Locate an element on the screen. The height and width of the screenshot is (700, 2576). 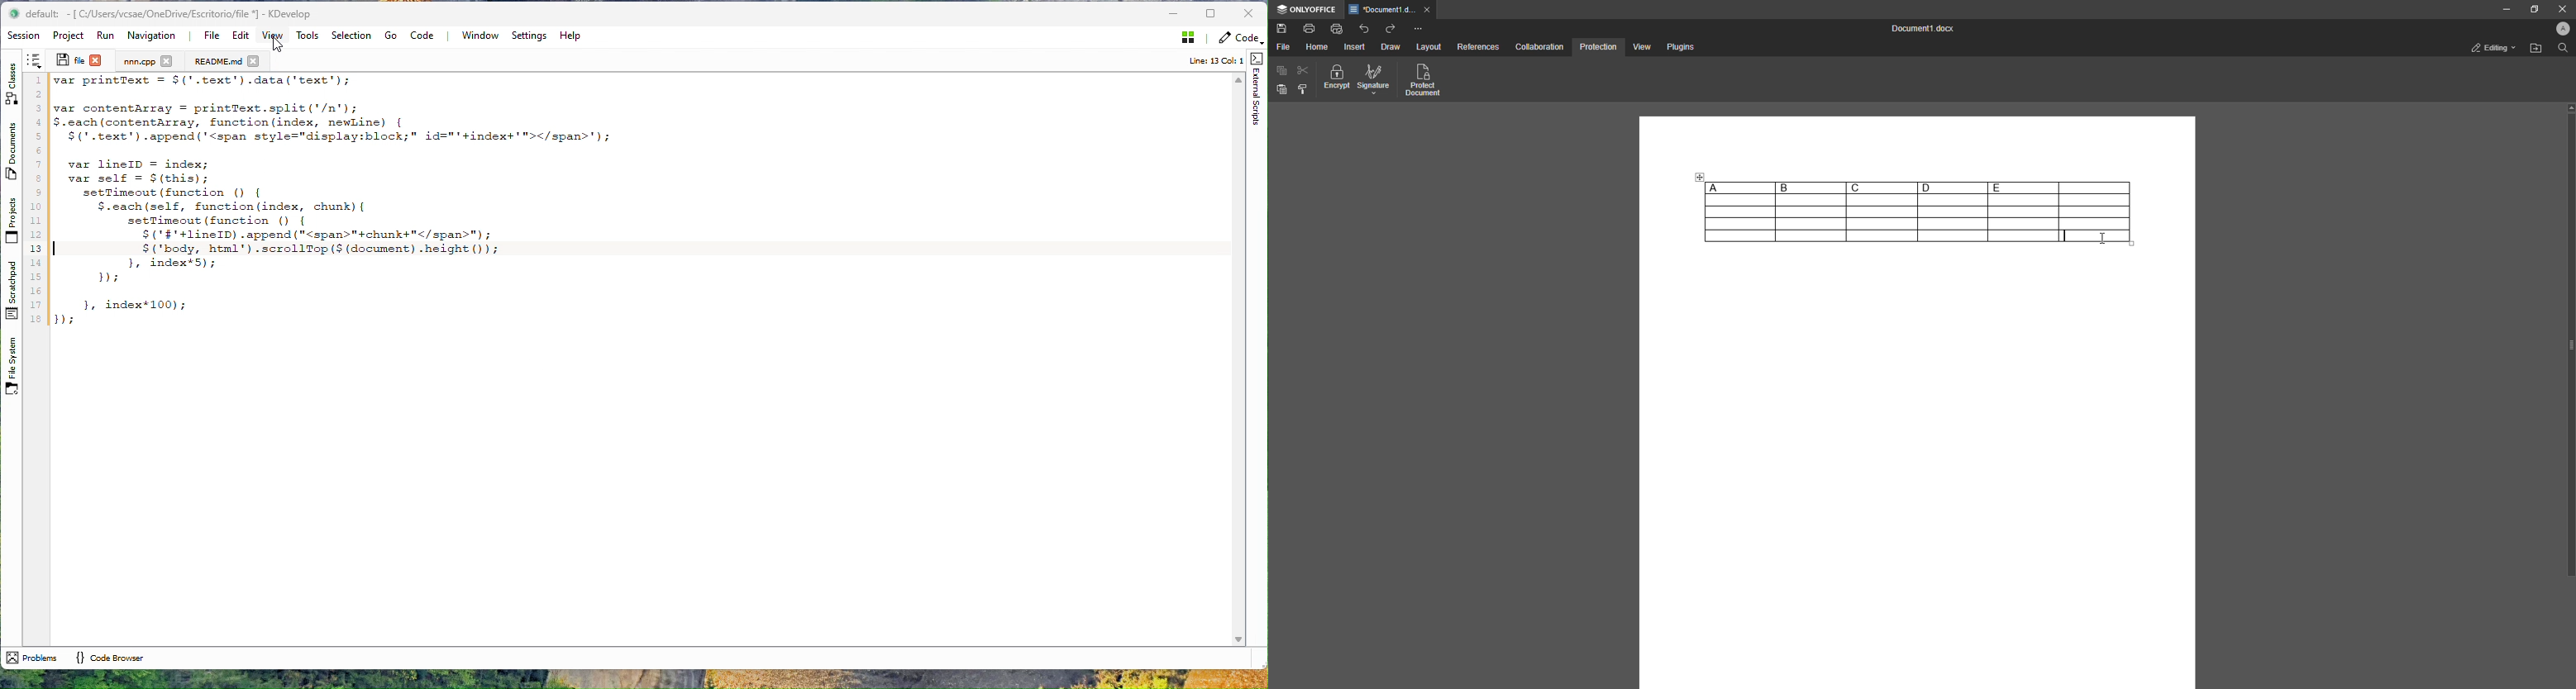
Minimize is located at coordinates (2502, 10).